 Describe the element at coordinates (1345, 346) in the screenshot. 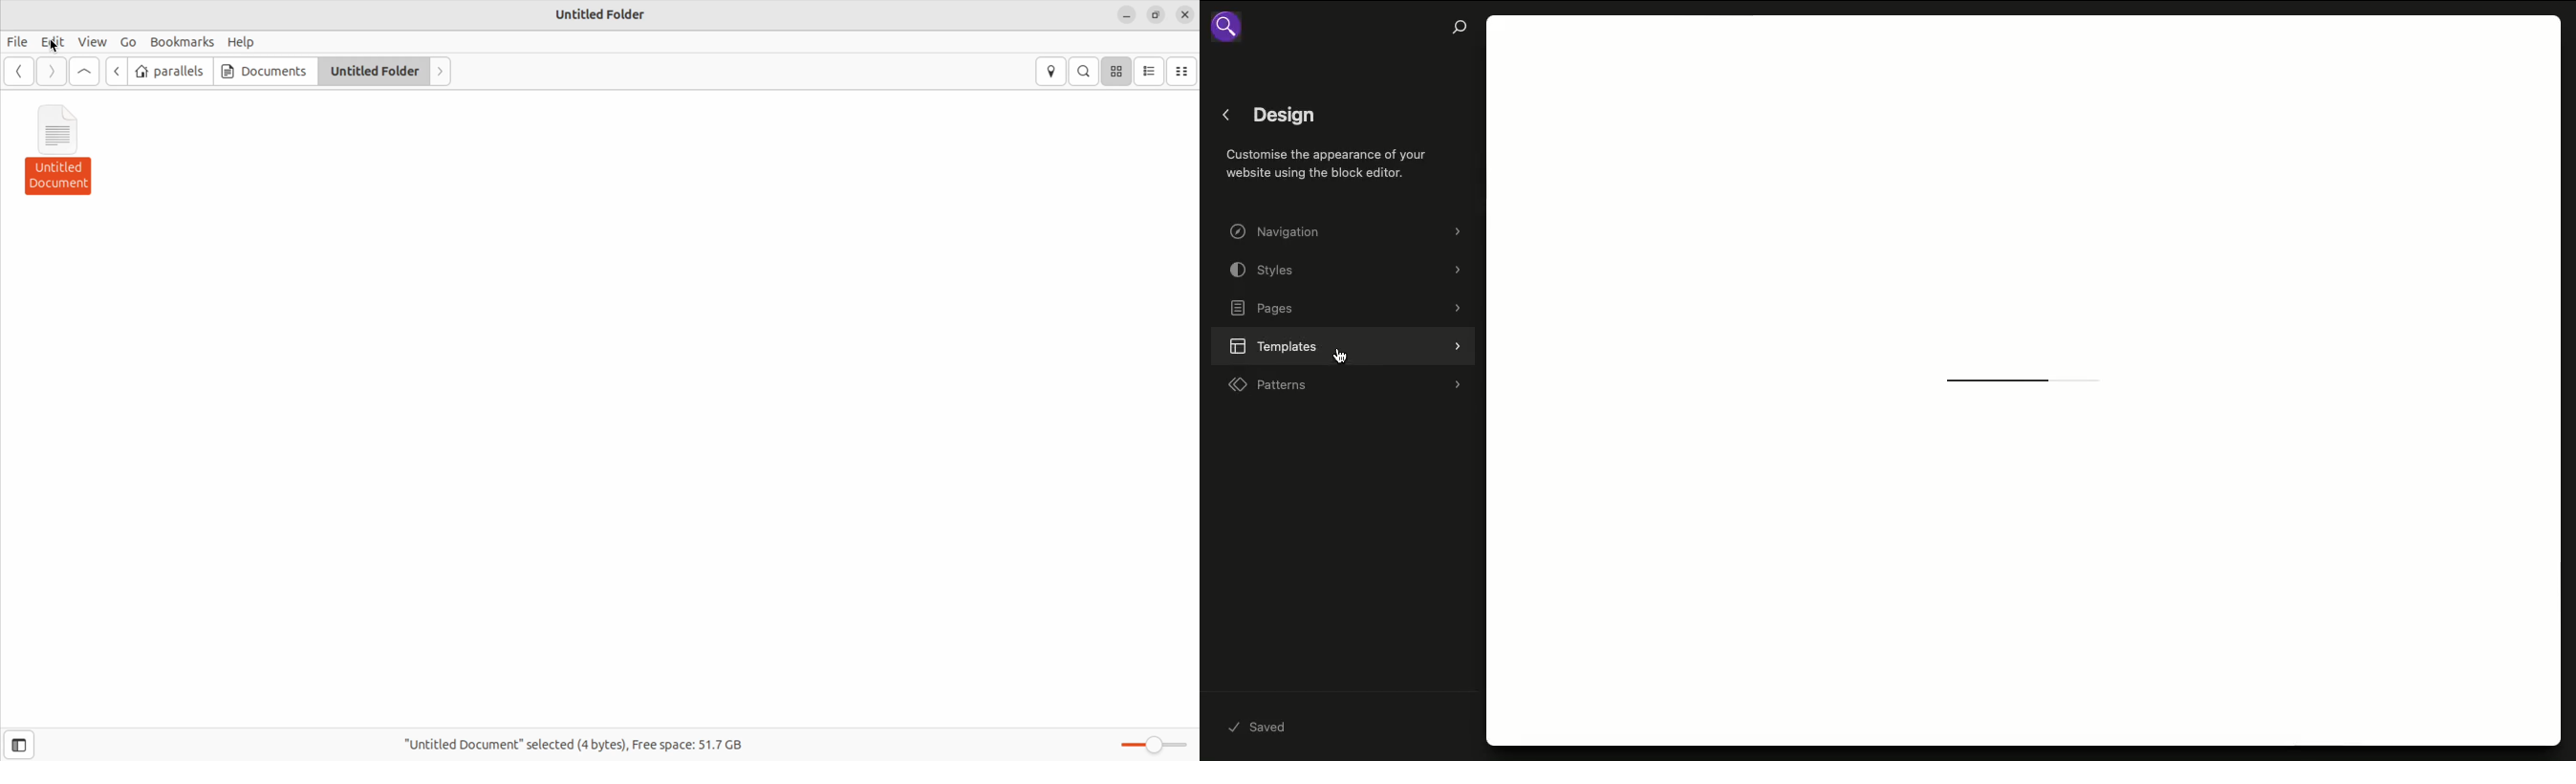

I see `Templates` at that location.